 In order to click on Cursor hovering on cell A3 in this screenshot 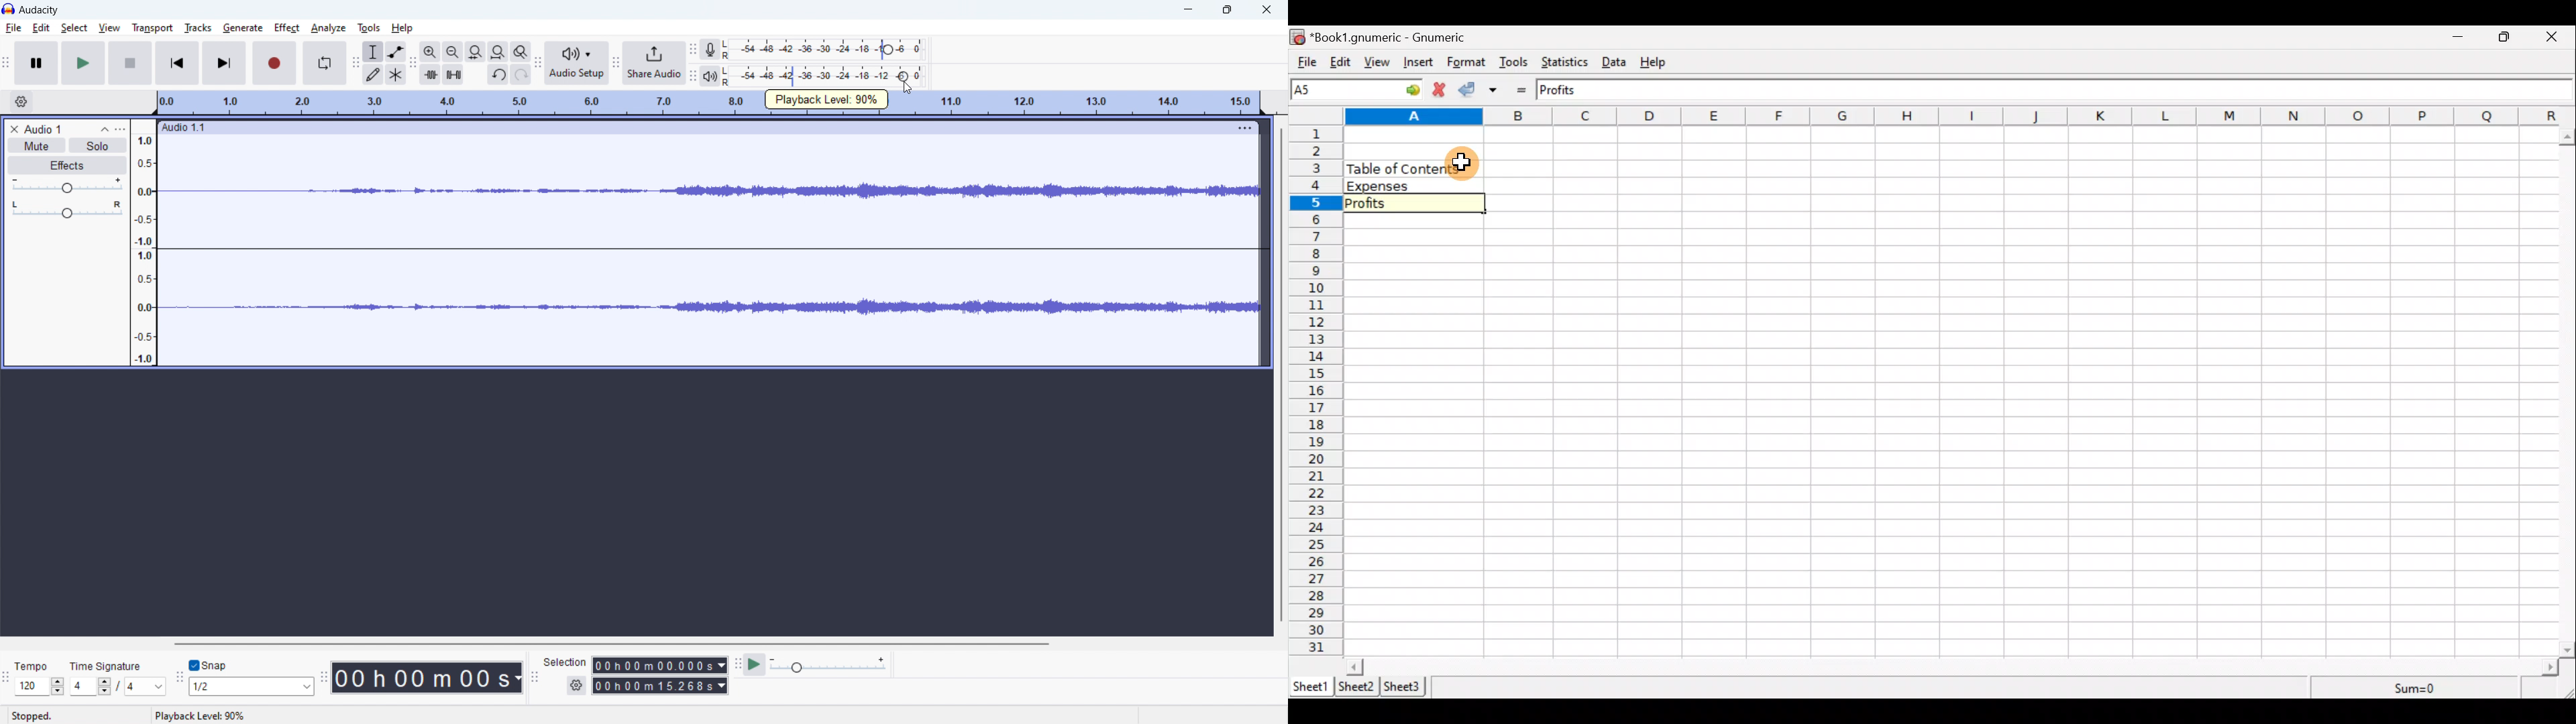, I will do `click(1462, 161)`.